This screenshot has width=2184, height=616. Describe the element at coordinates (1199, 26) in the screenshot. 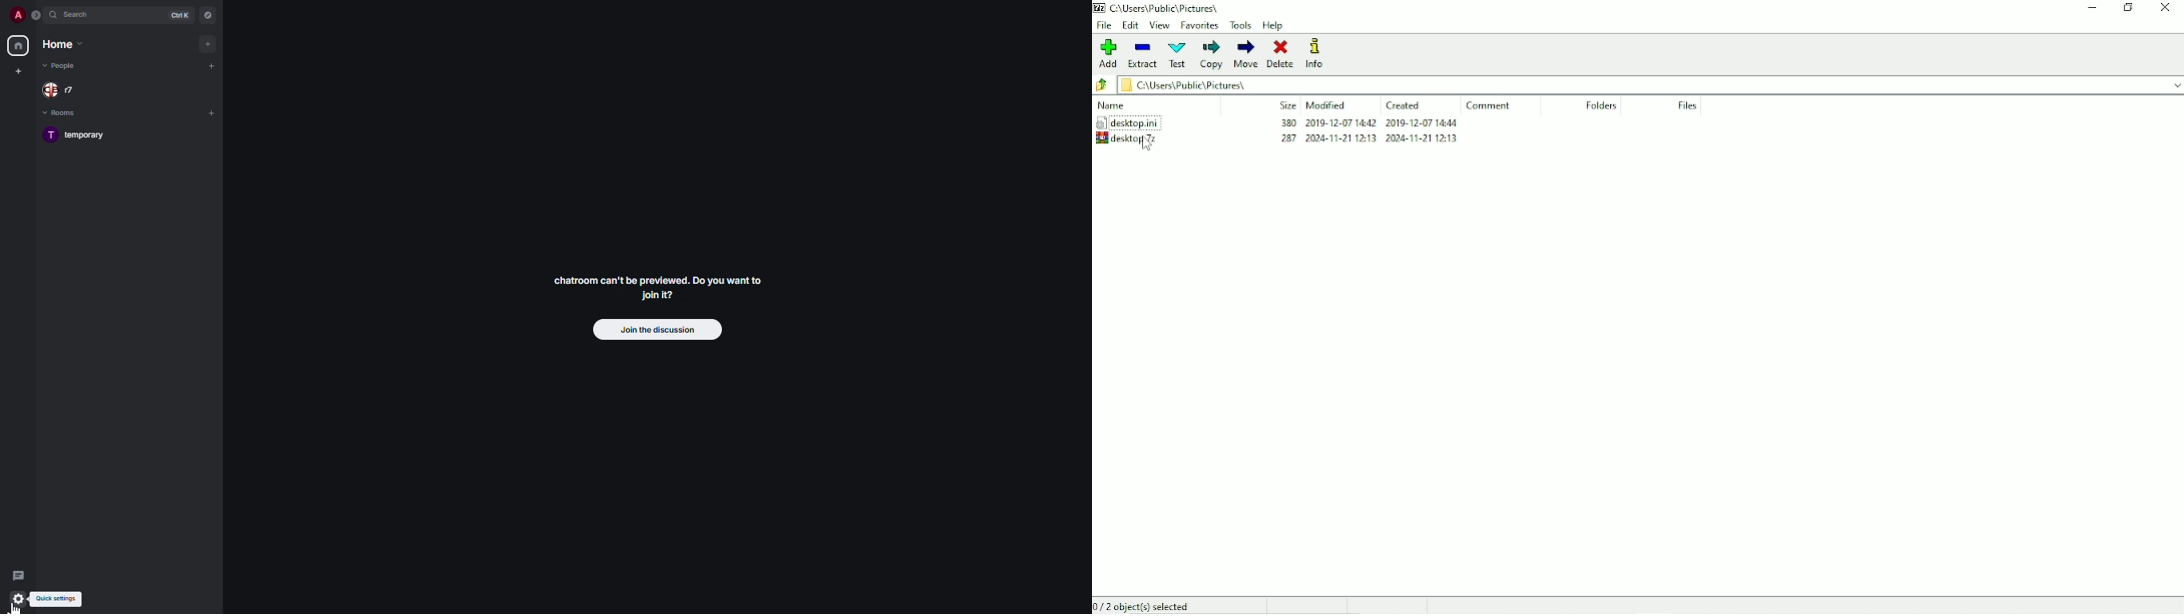

I see `Favorites` at that location.